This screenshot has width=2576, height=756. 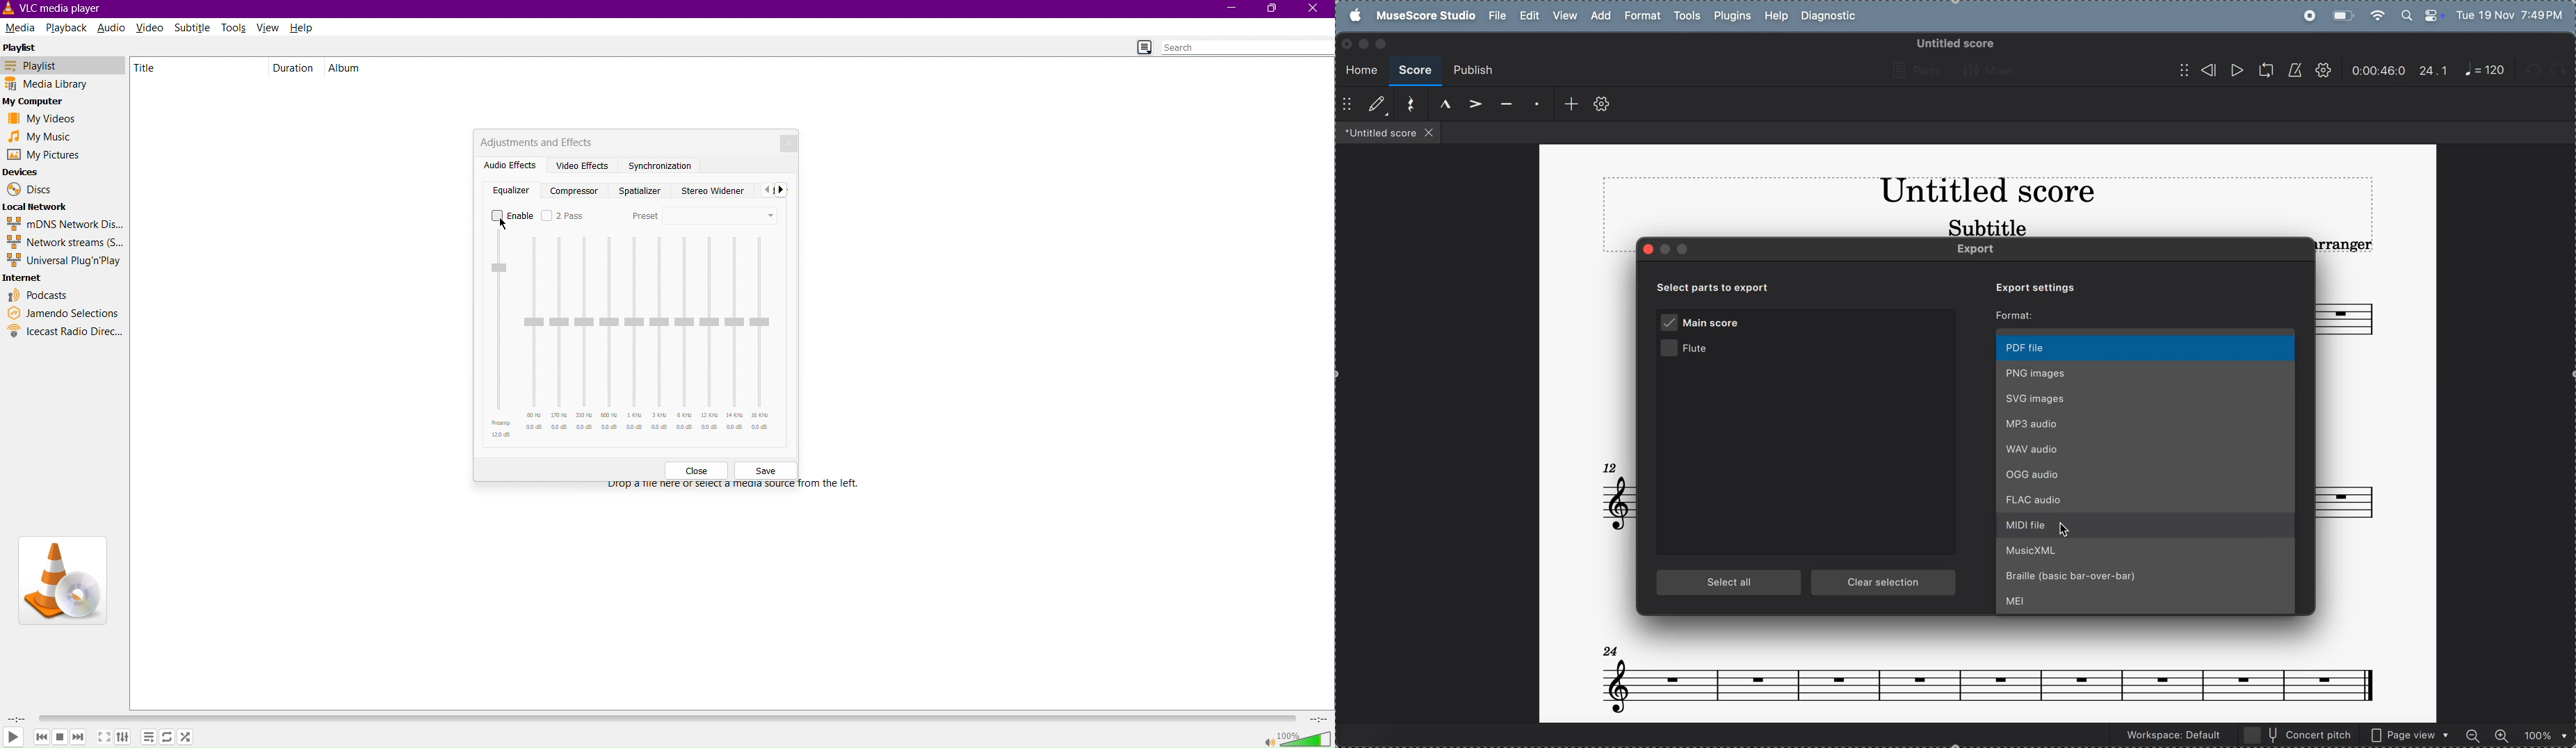 I want to click on Audio Effects, so click(x=512, y=165).